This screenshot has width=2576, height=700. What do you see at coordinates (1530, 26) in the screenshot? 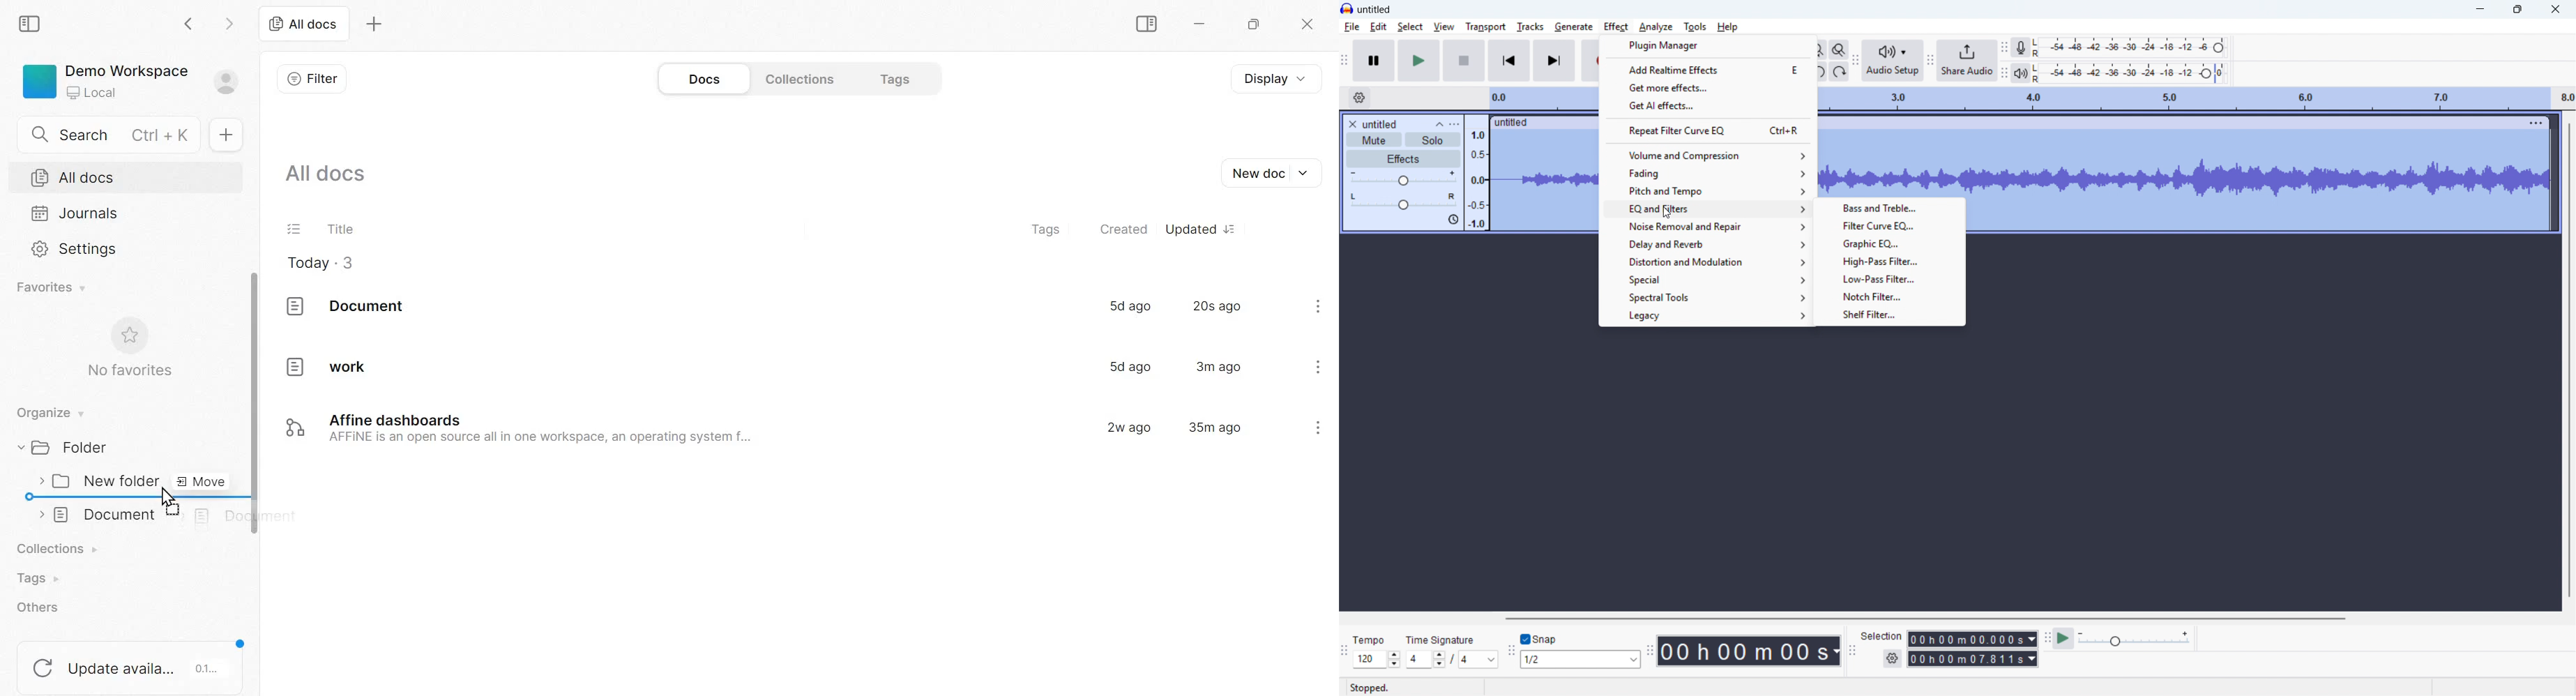
I see `tracks` at bounding box center [1530, 26].